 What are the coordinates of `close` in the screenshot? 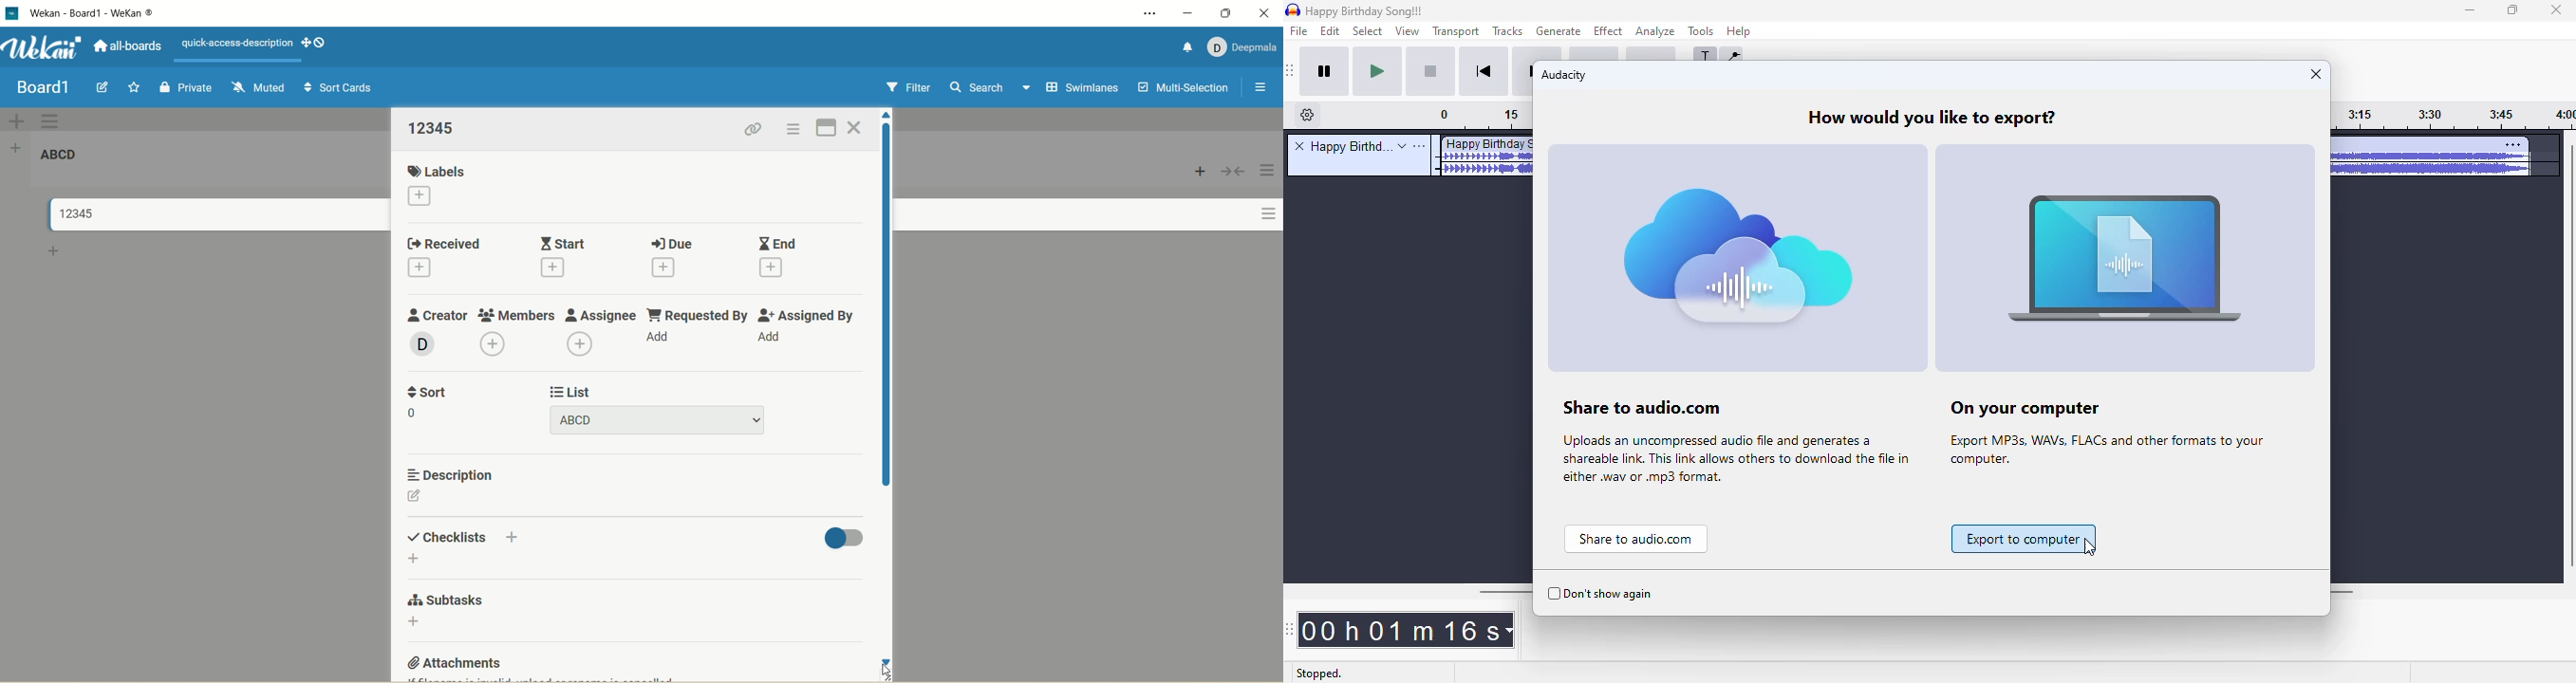 It's located at (855, 128).